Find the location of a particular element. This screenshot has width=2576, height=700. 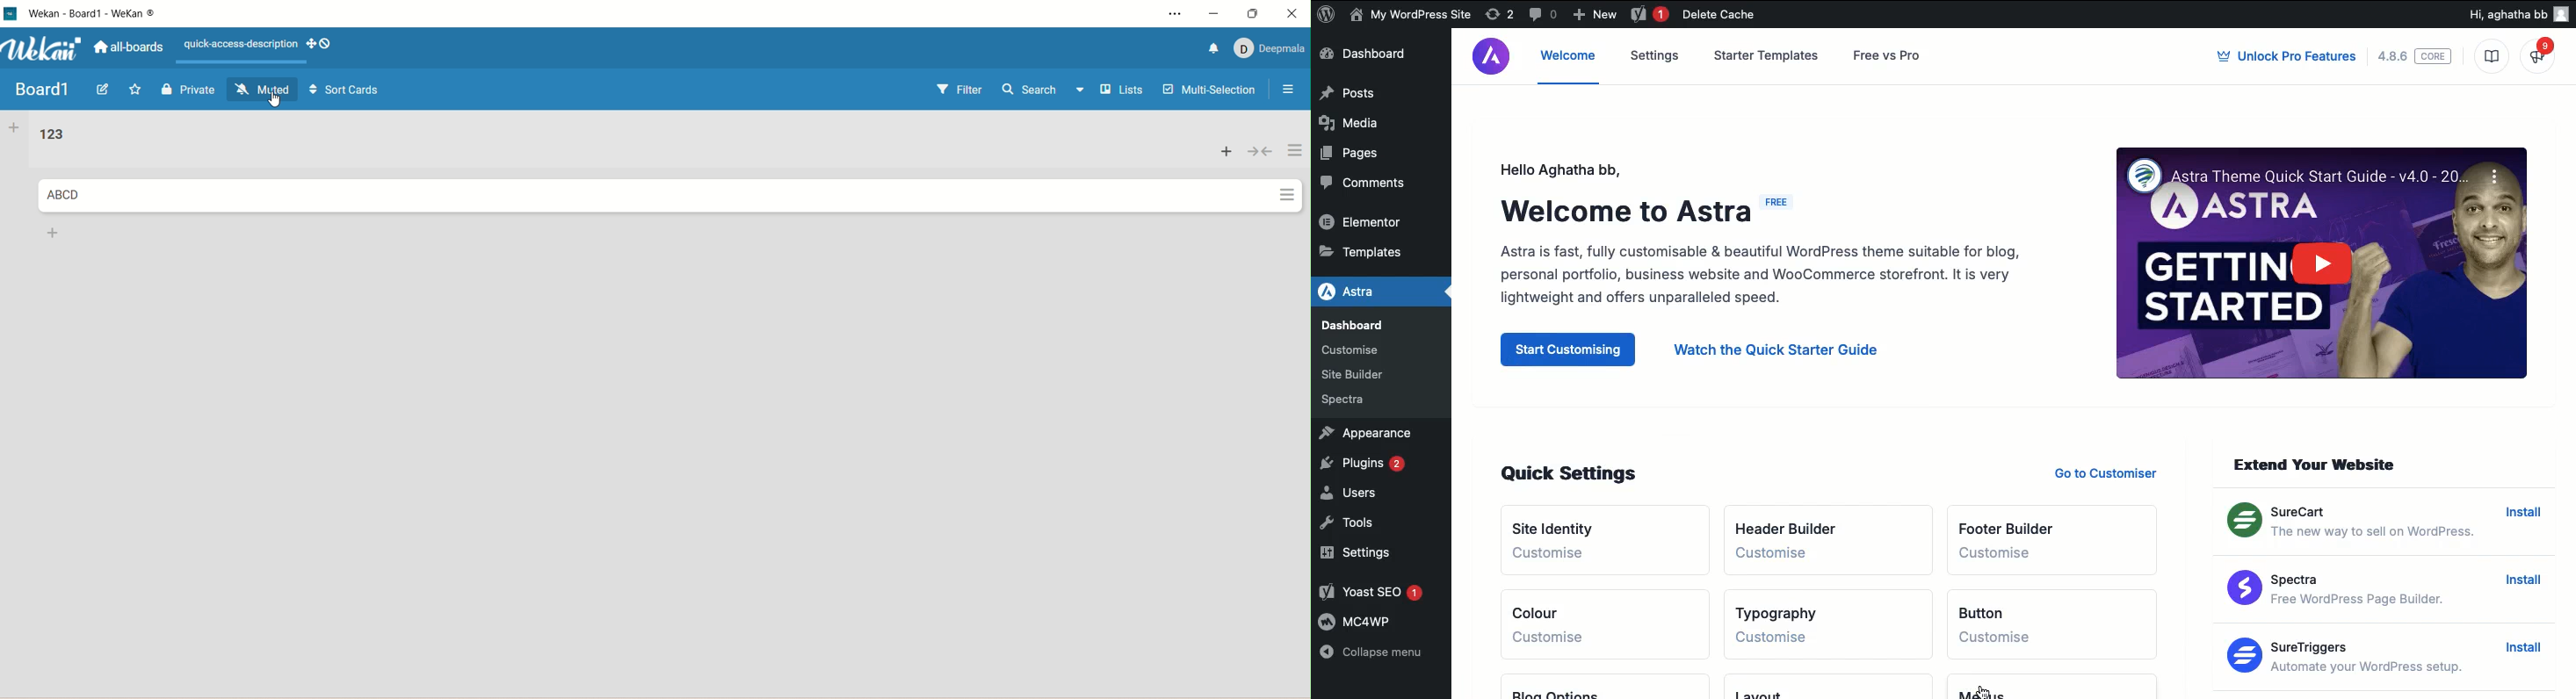

Button is located at coordinates (1996, 605).